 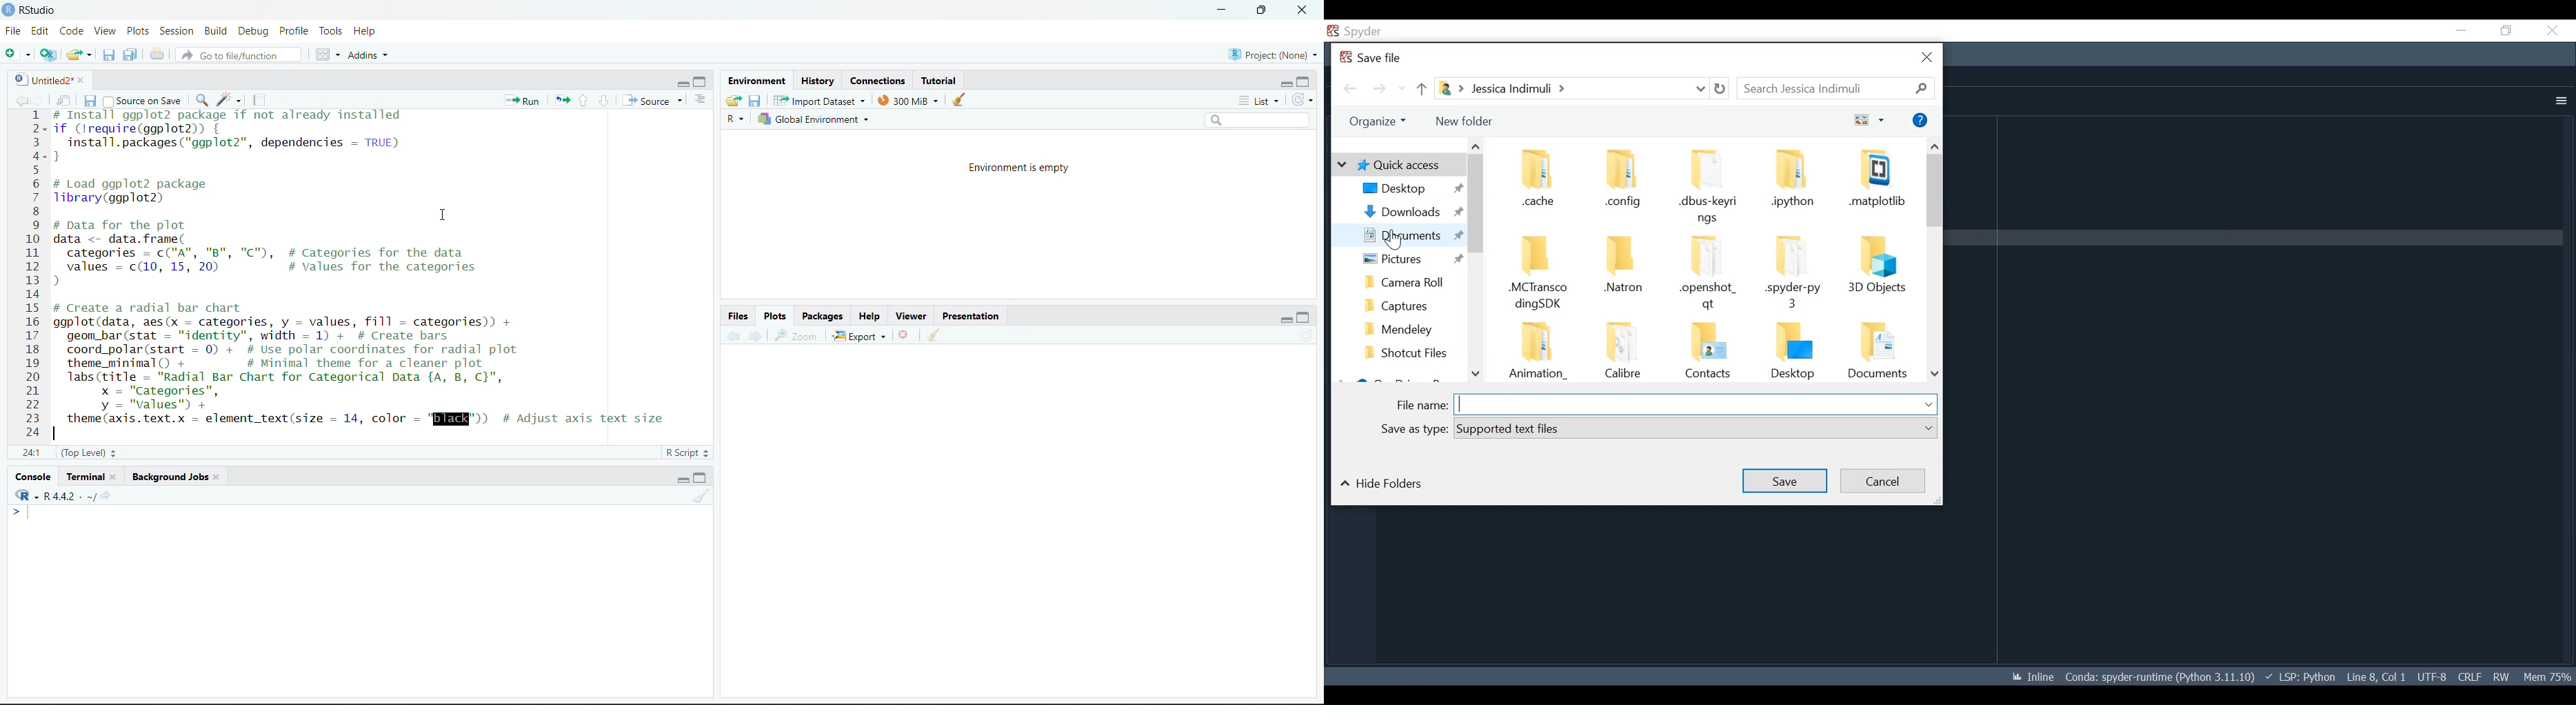 I want to click on Environment is empty, so click(x=1012, y=168).